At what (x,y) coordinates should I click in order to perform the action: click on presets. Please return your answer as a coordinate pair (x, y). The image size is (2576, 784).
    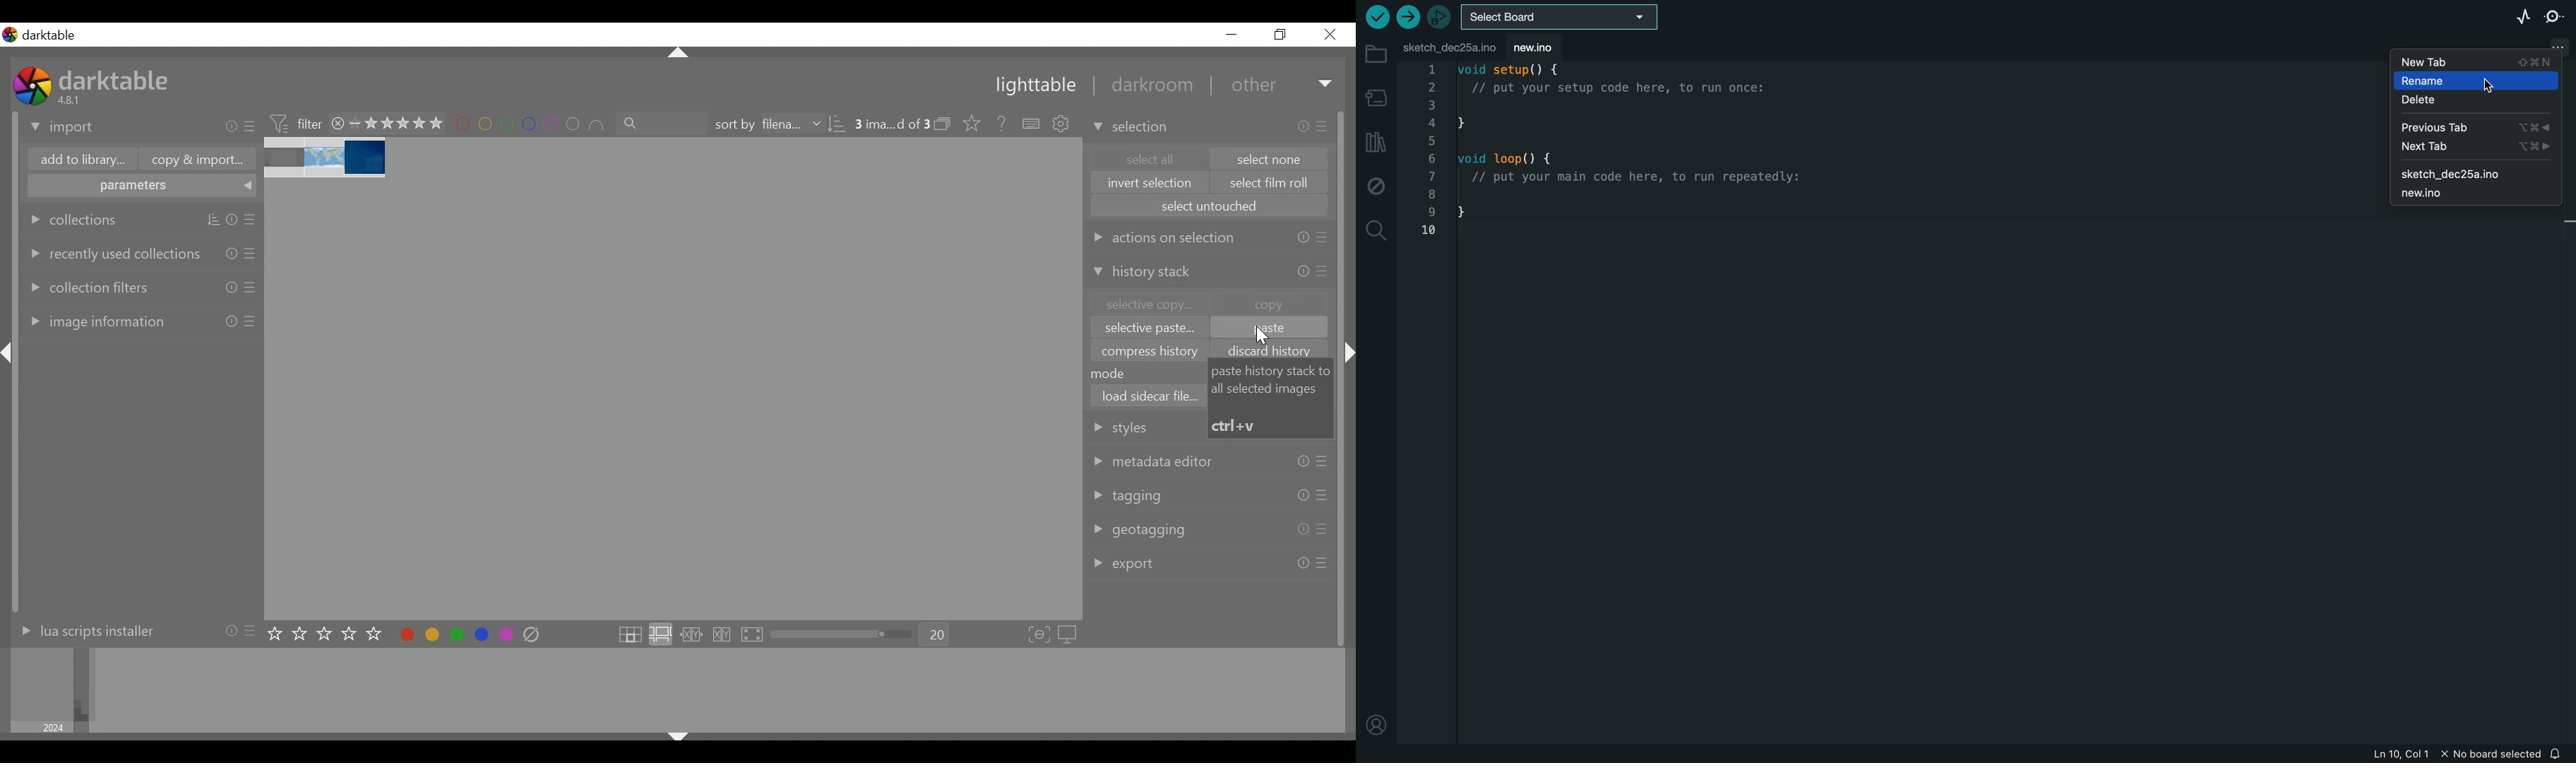
    Looking at the image, I should click on (251, 252).